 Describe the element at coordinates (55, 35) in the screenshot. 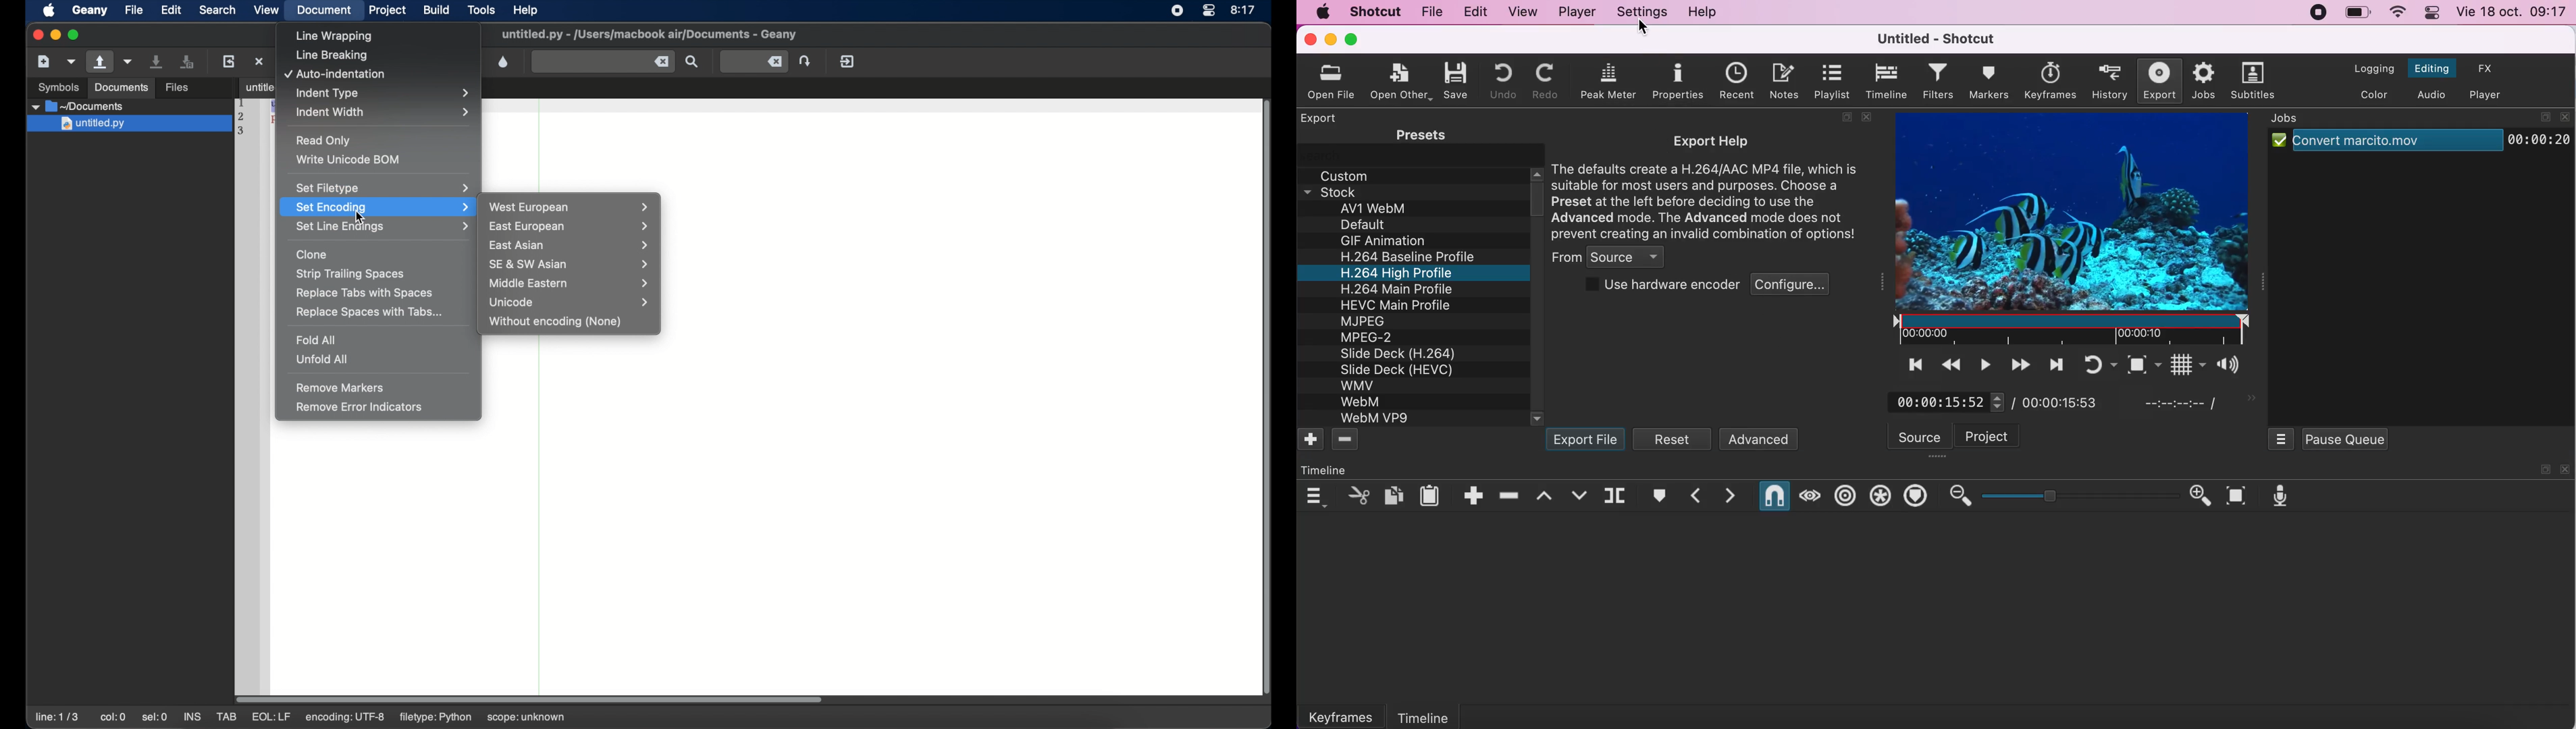

I see `minimize` at that location.